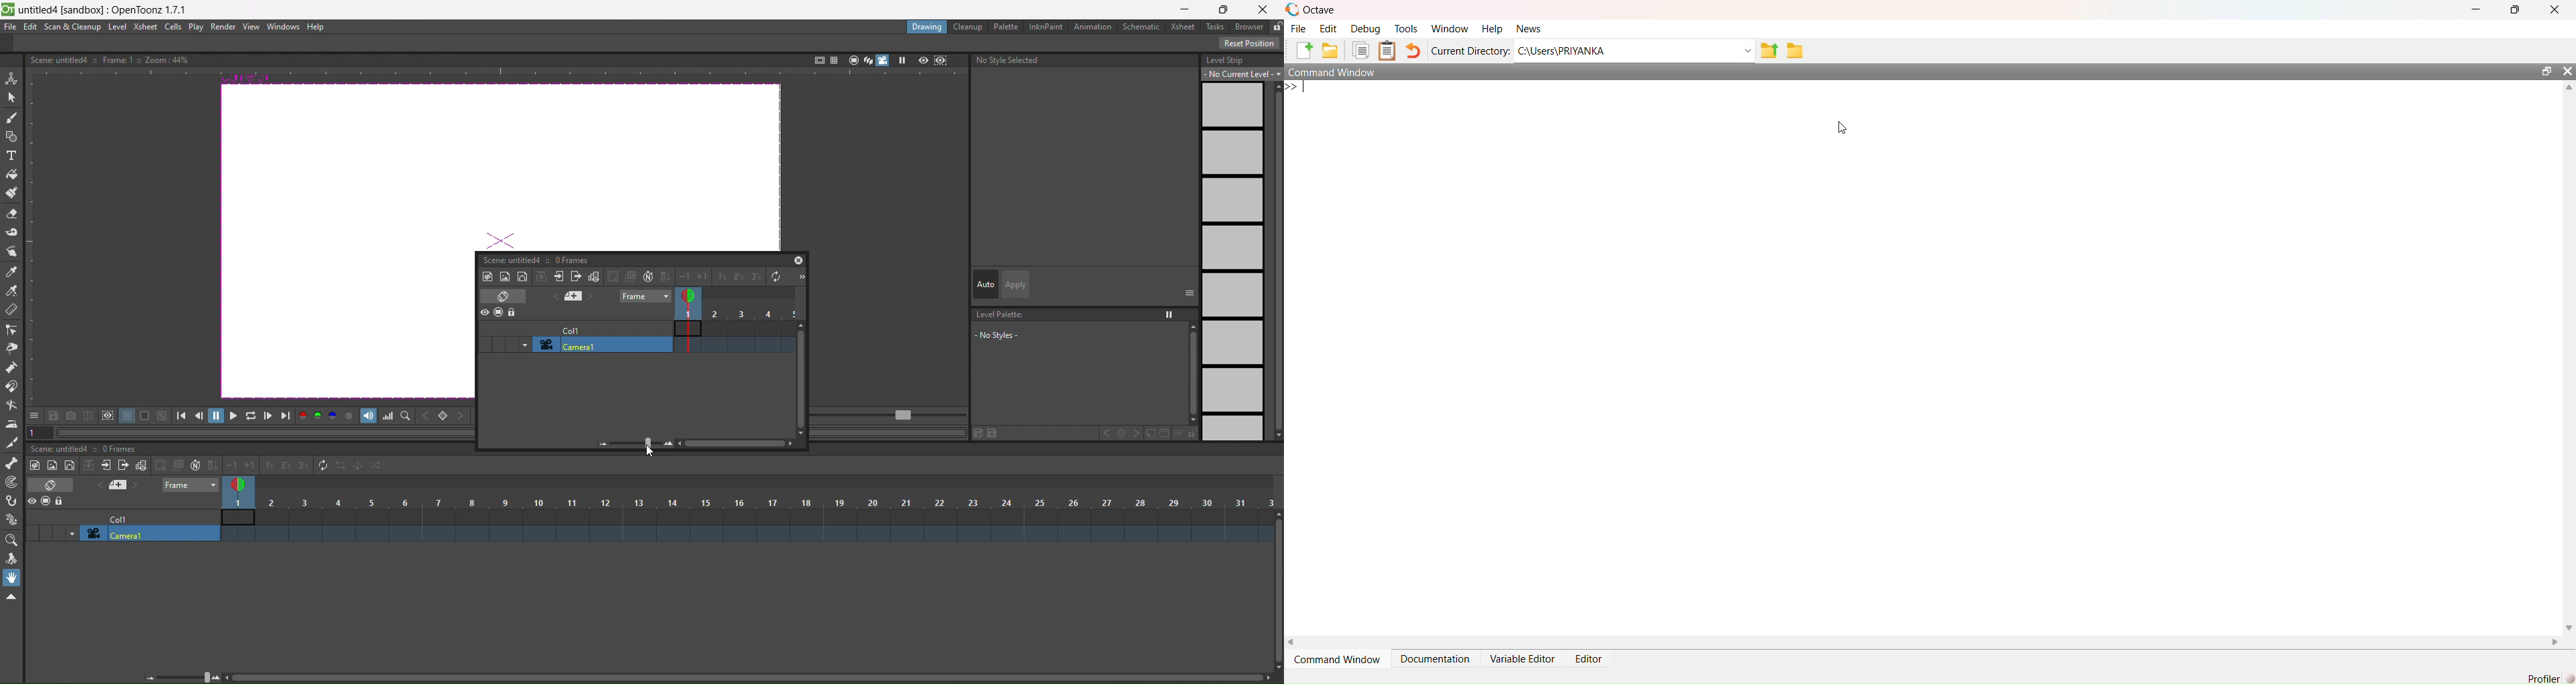 This screenshot has height=700, width=2576. I want to click on , so click(12, 559).